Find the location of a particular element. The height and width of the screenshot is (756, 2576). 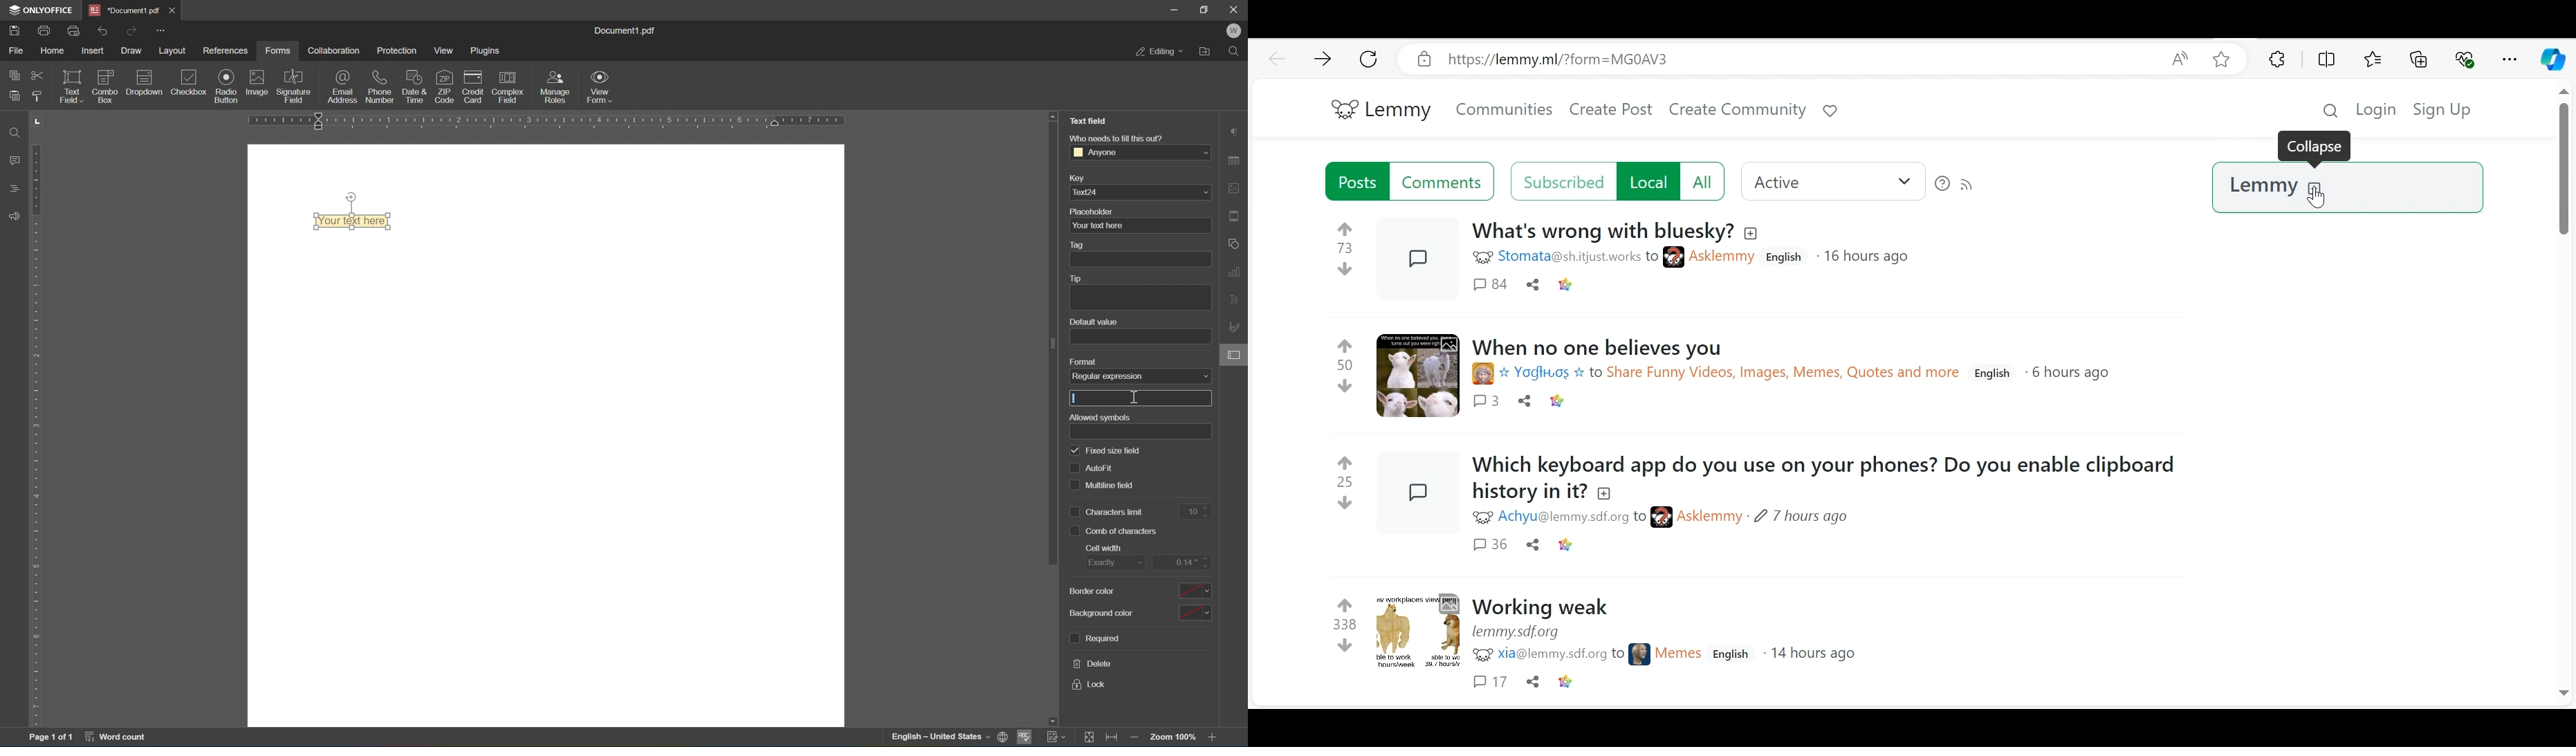

50 is located at coordinates (1345, 365).